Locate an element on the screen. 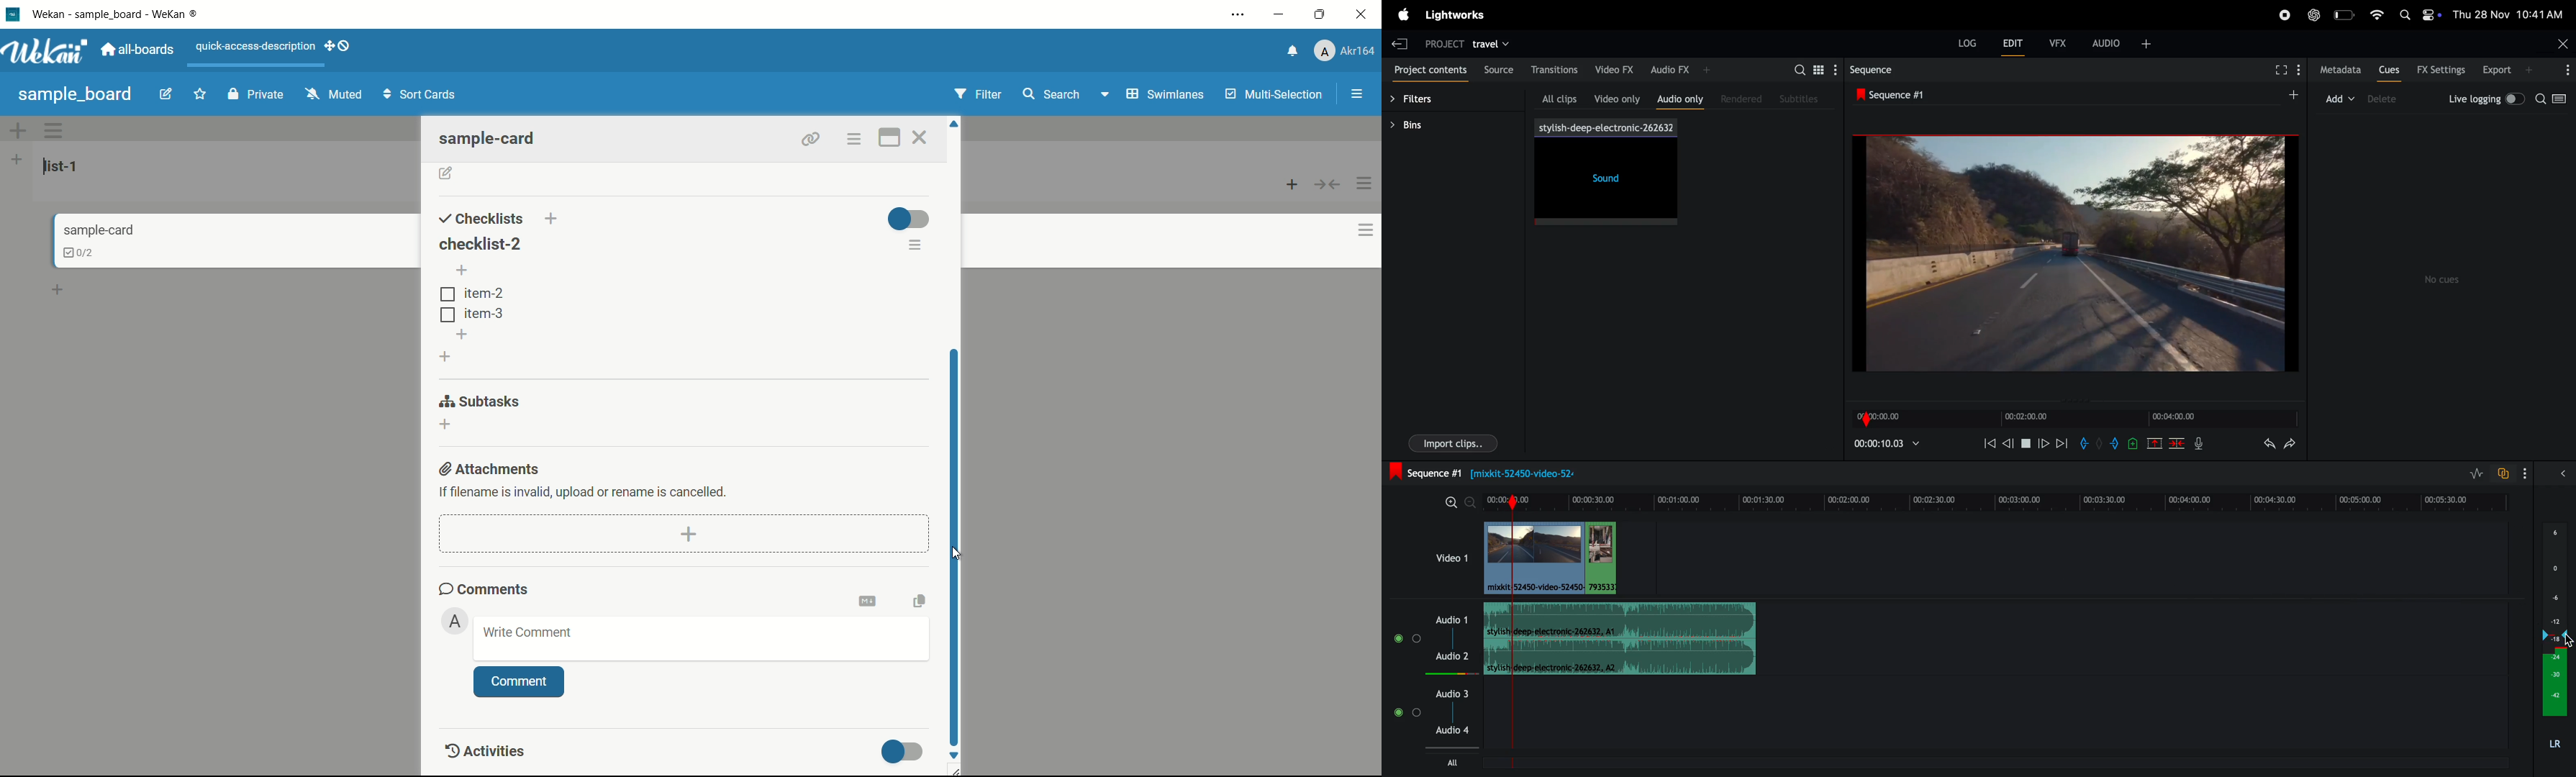 The image size is (2576, 784). LOG is located at coordinates (1967, 43).